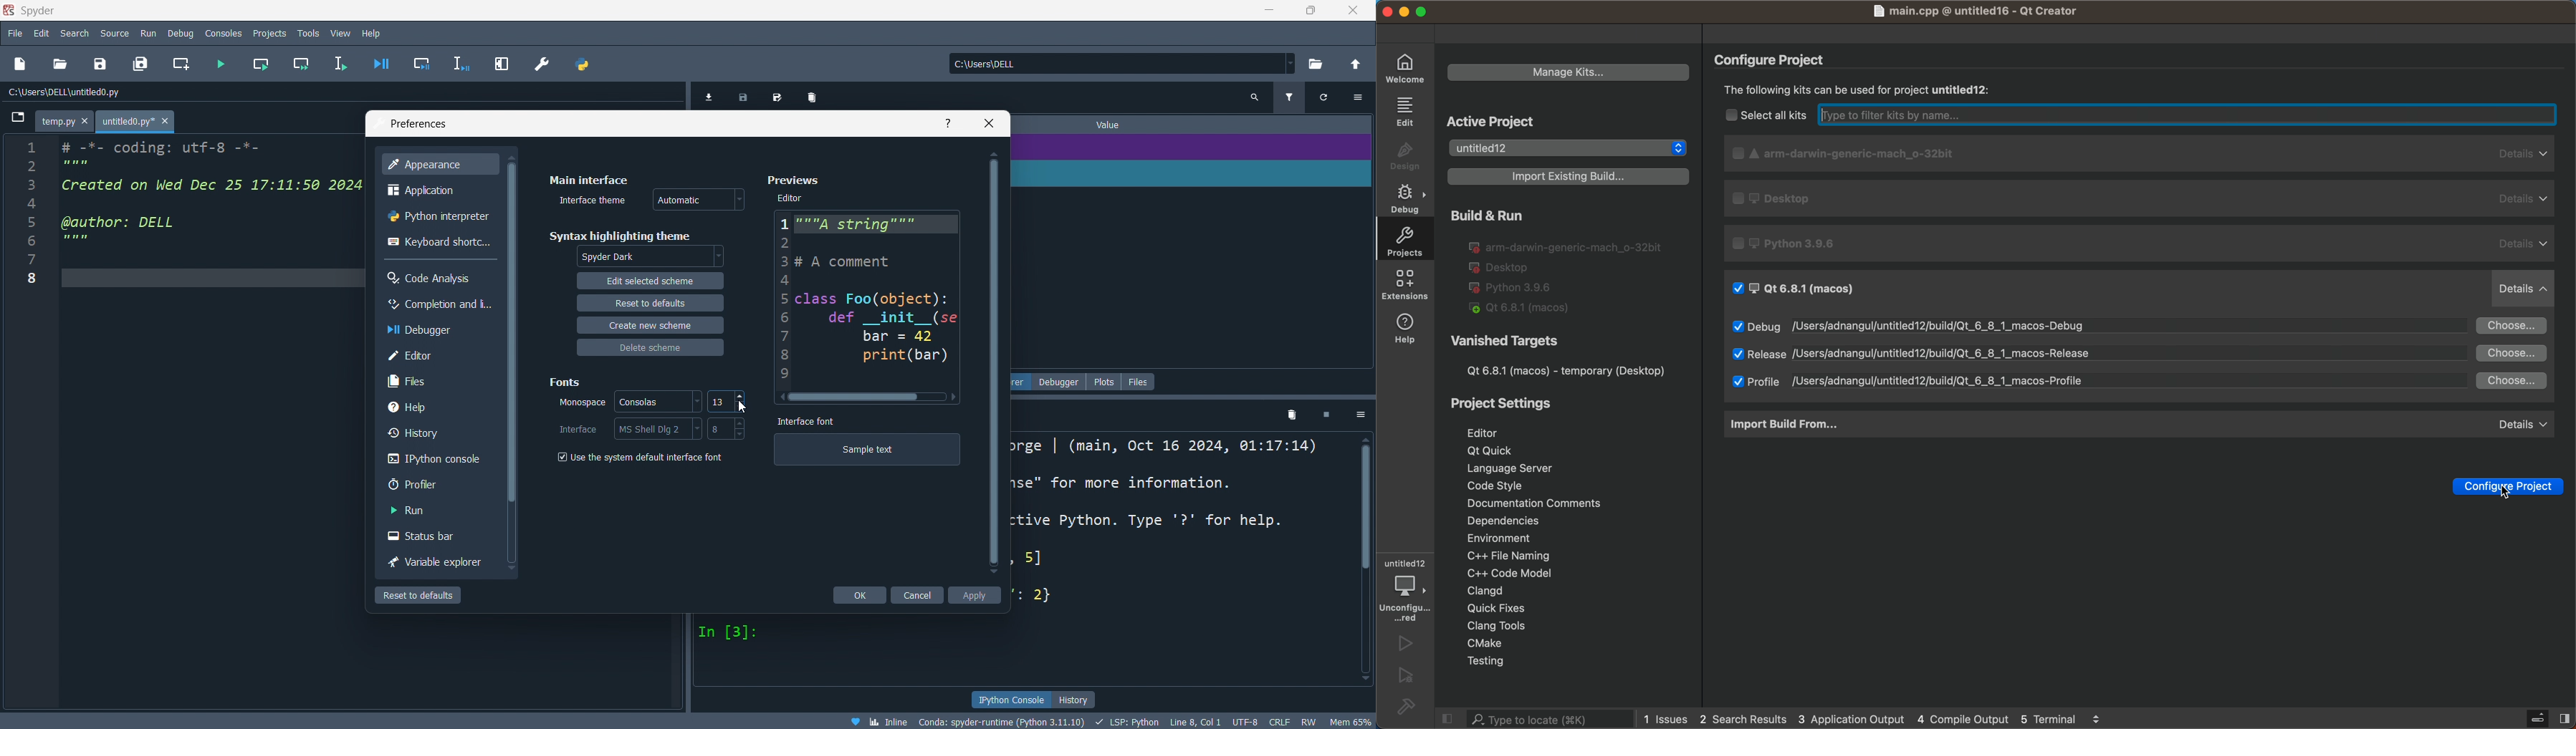 This screenshot has width=2576, height=756. What do you see at coordinates (813, 423) in the screenshot?
I see `Interface font` at bounding box center [813, 423].